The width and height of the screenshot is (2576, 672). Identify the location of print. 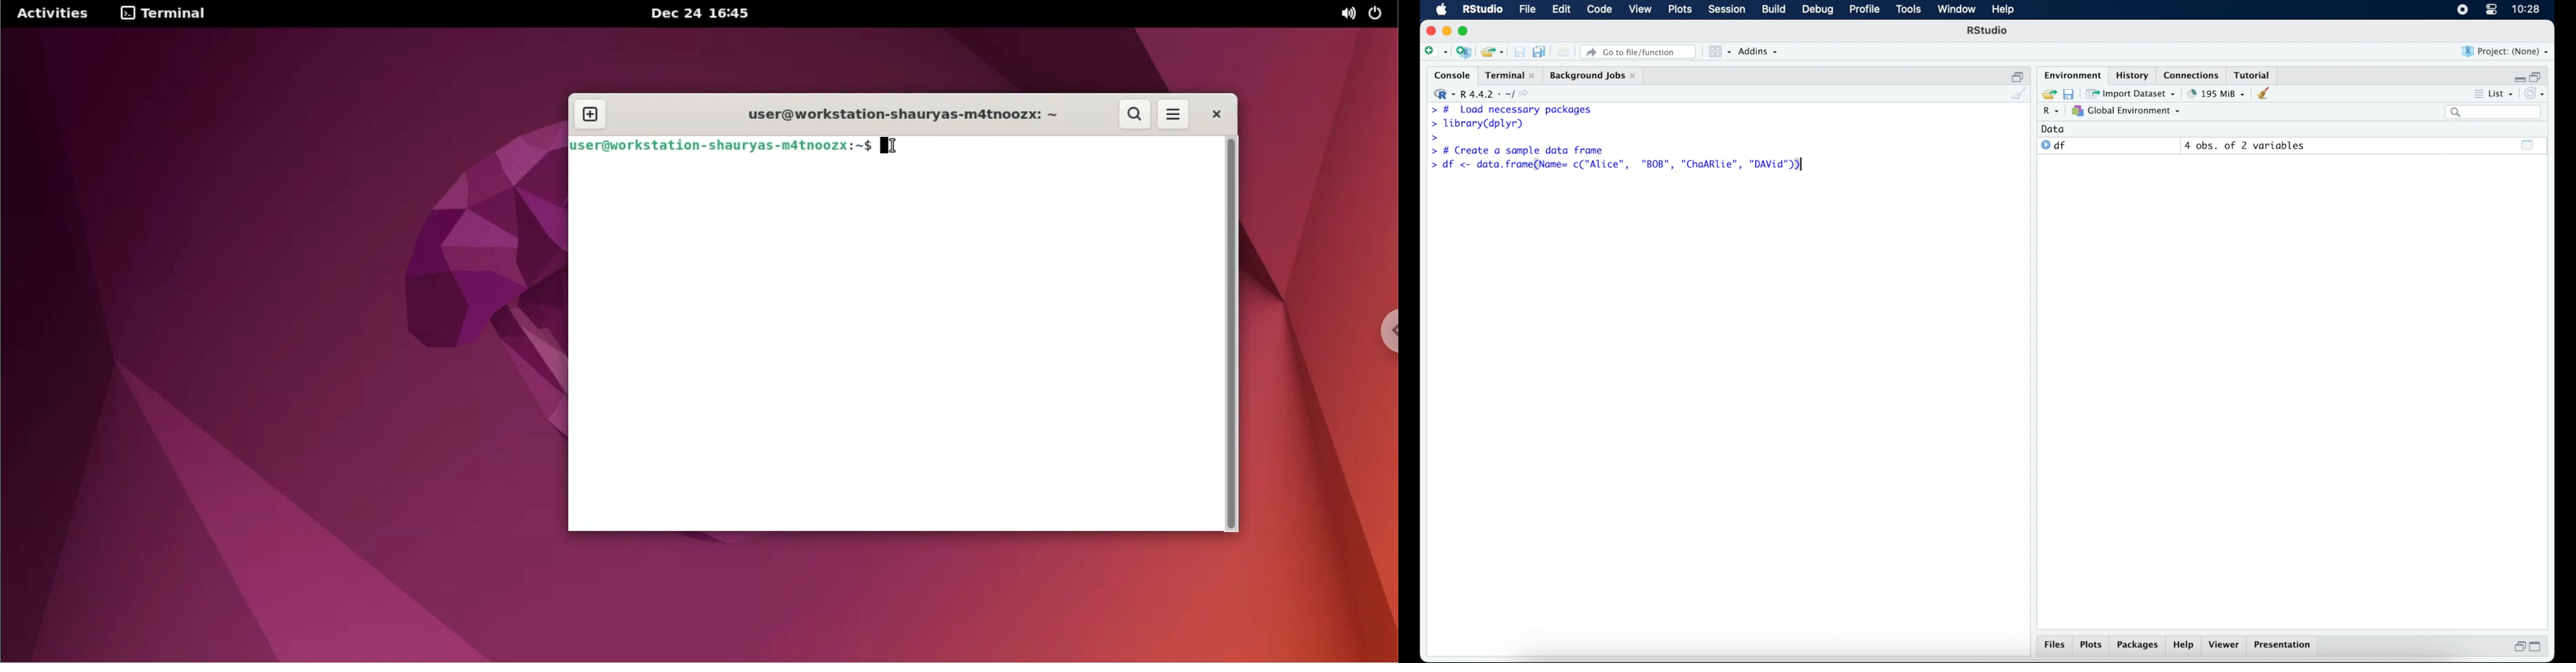
(1564, 52).